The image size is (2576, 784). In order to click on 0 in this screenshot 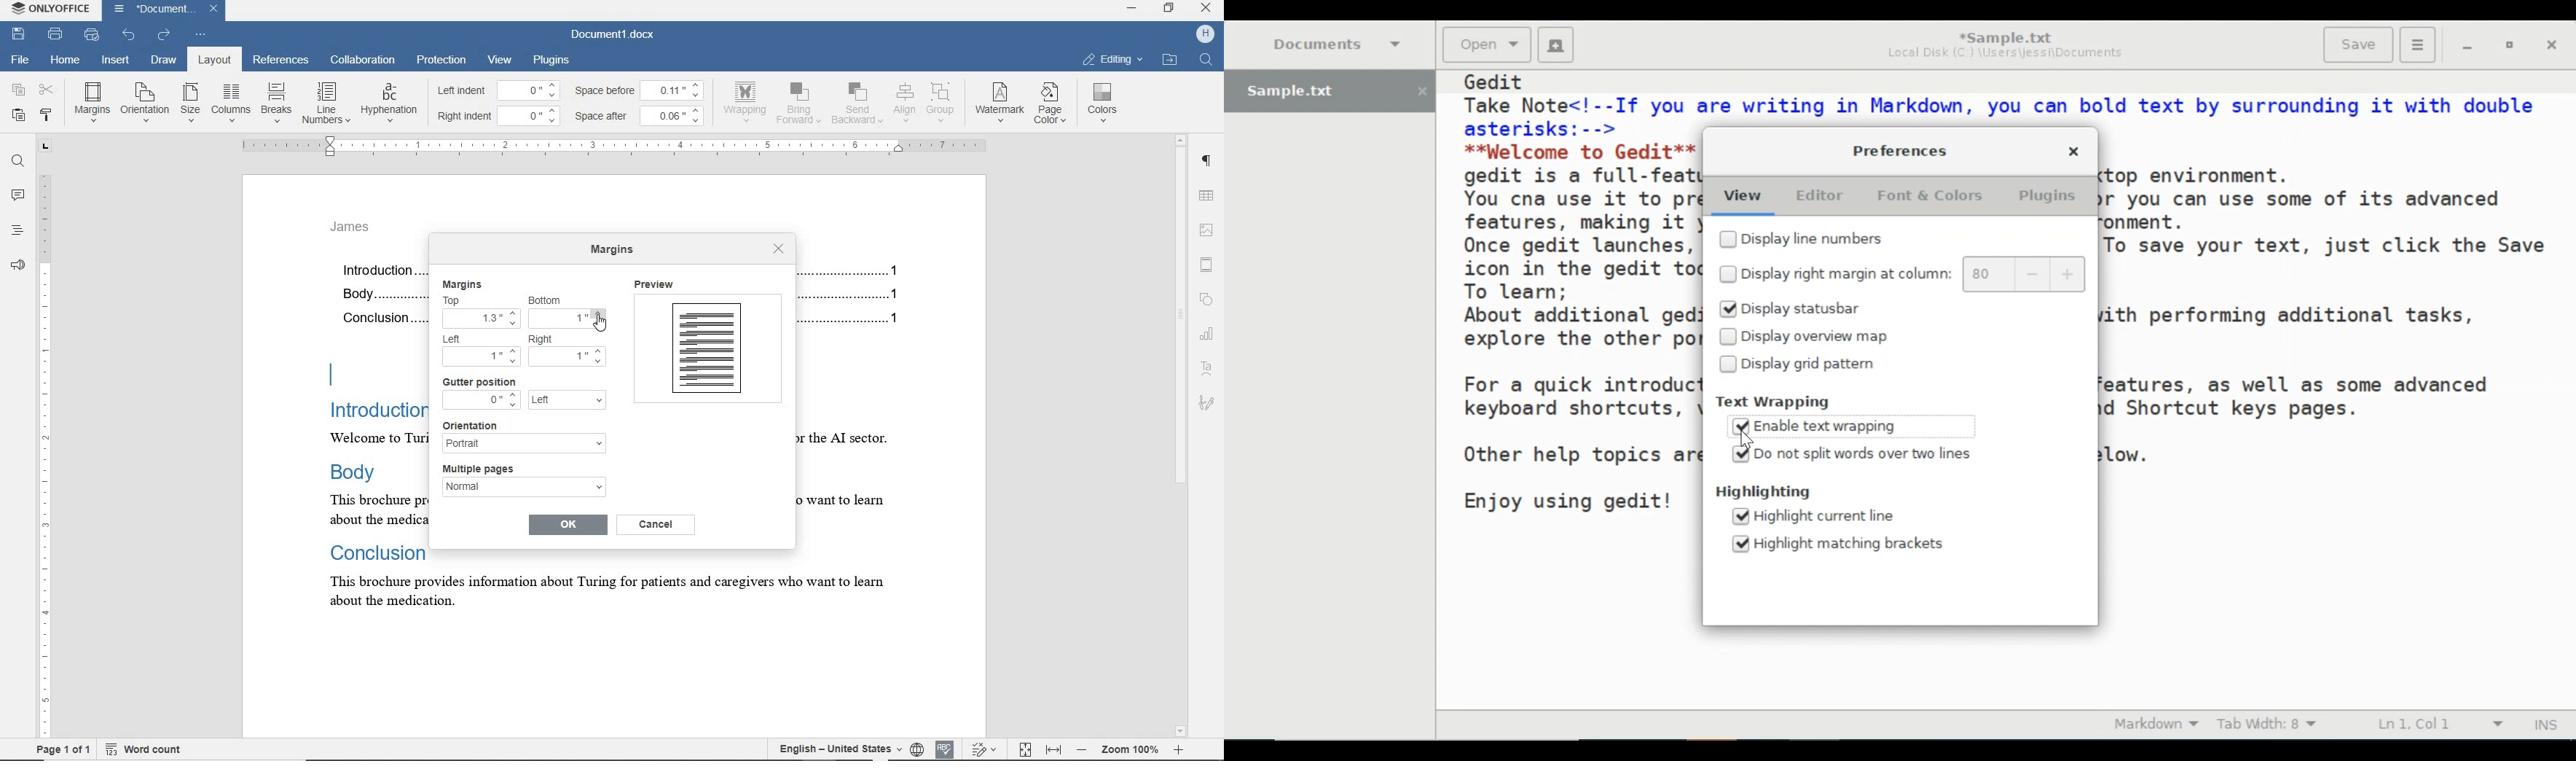, I will do `click(481, 399)`.